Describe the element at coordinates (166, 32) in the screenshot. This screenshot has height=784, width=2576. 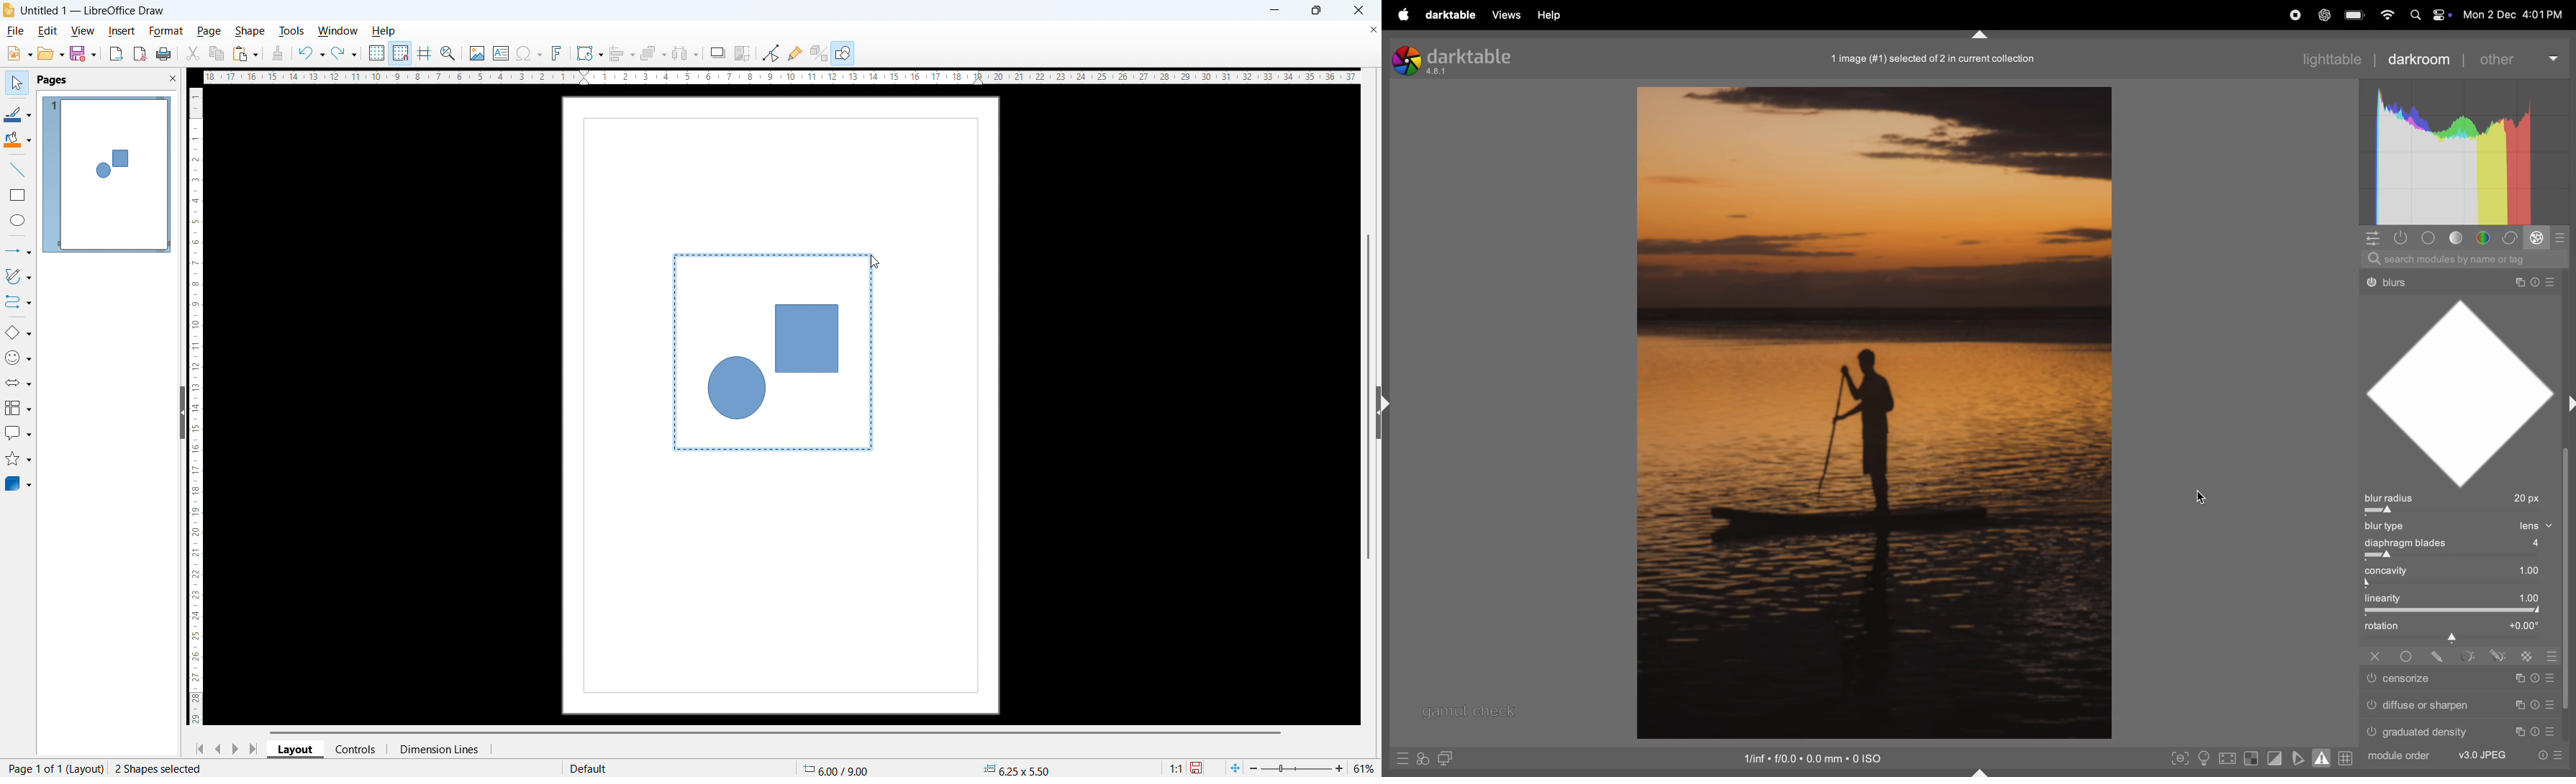
I see `format` at that location.